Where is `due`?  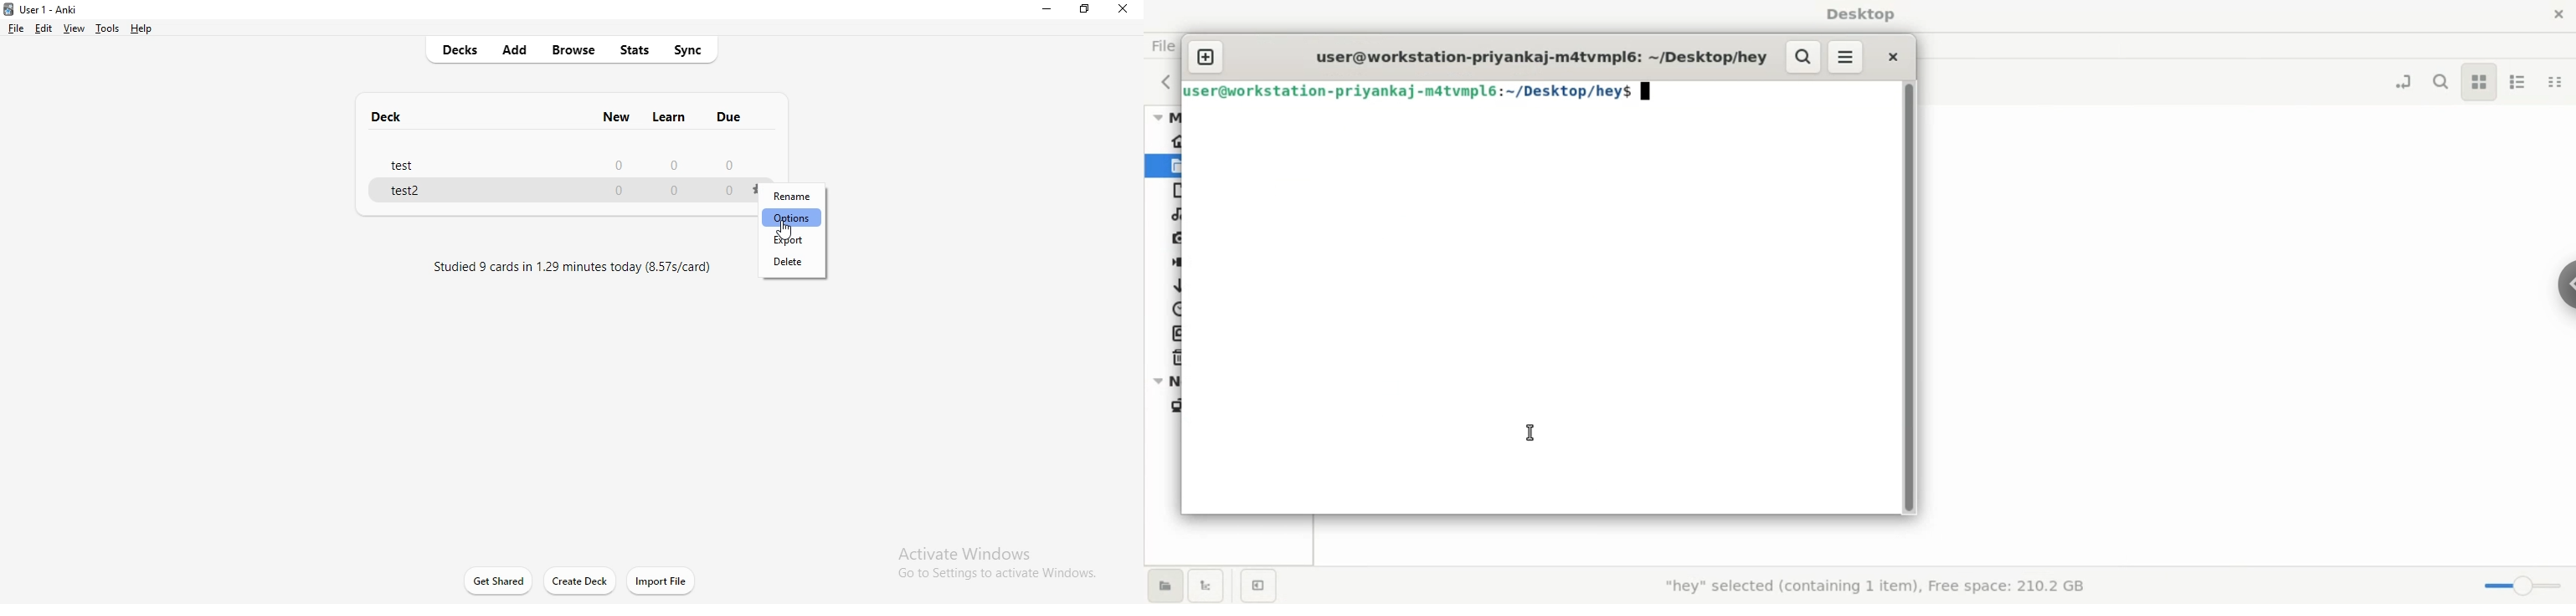
due is located at coordinates (729, 118).